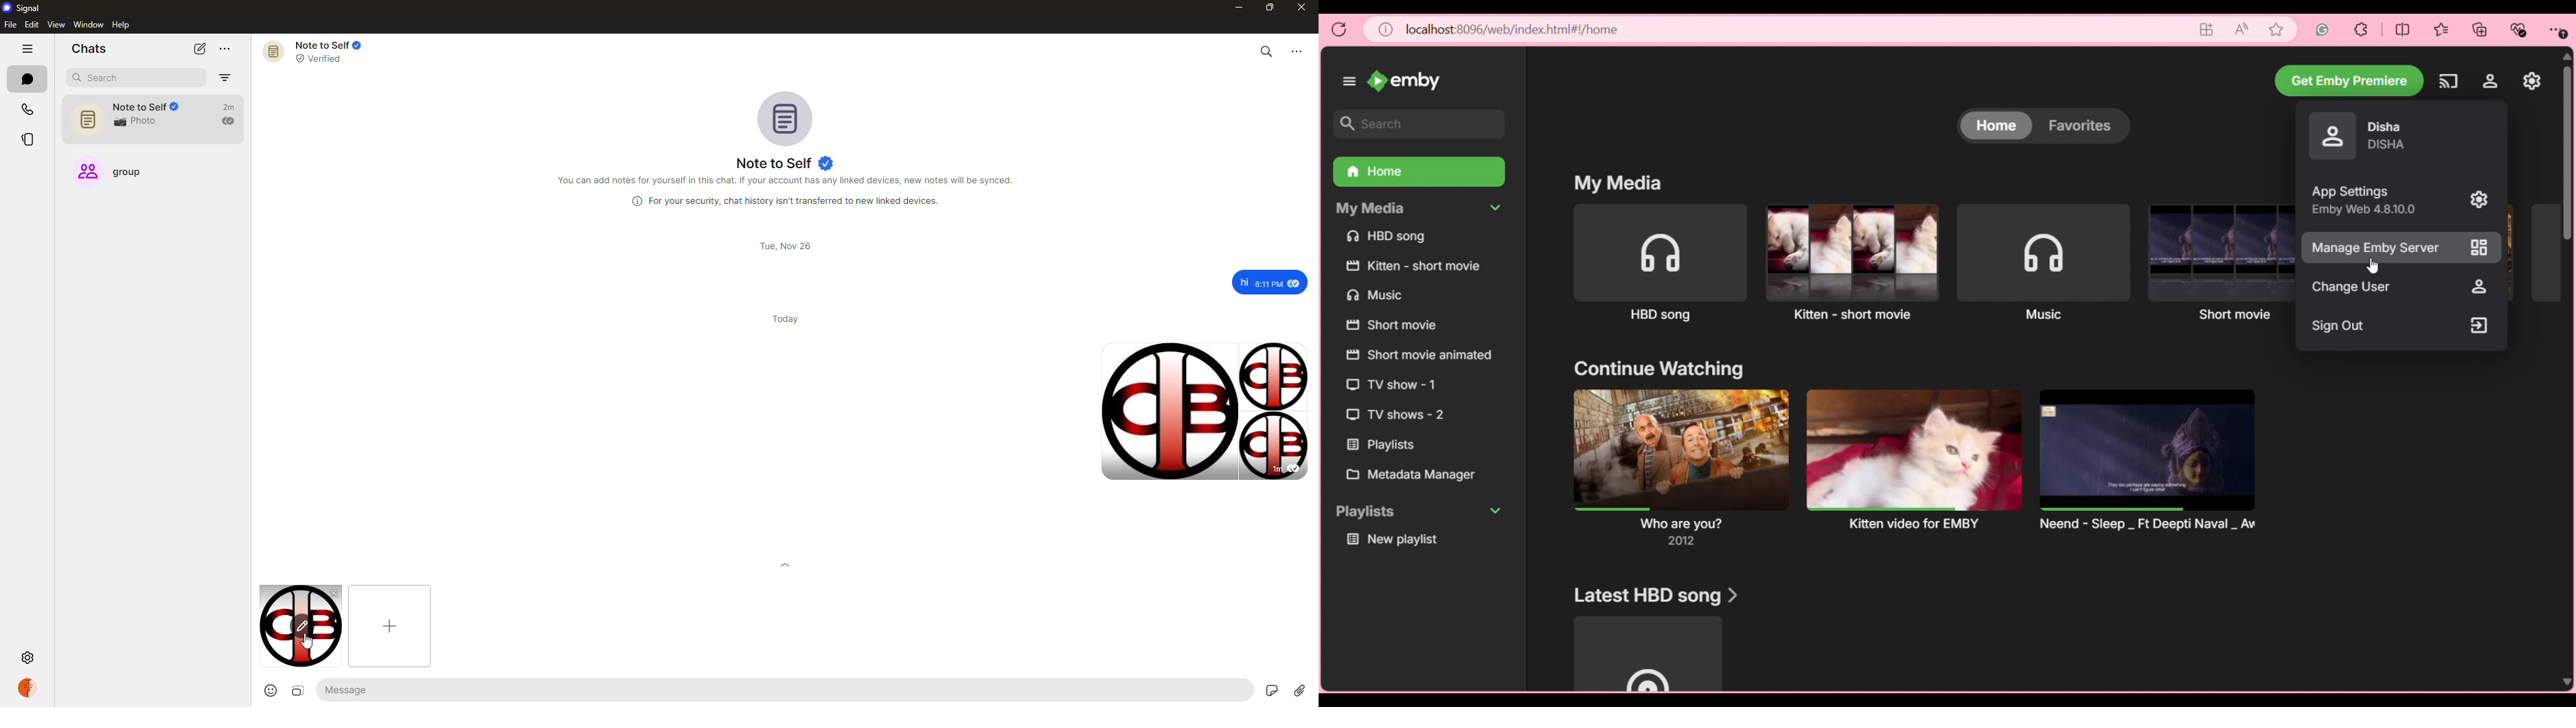 This screenshot has height=728, width=2576. Describe the element at coordinates (1269, 689) in the screenshot. I see `stickers` at that location.